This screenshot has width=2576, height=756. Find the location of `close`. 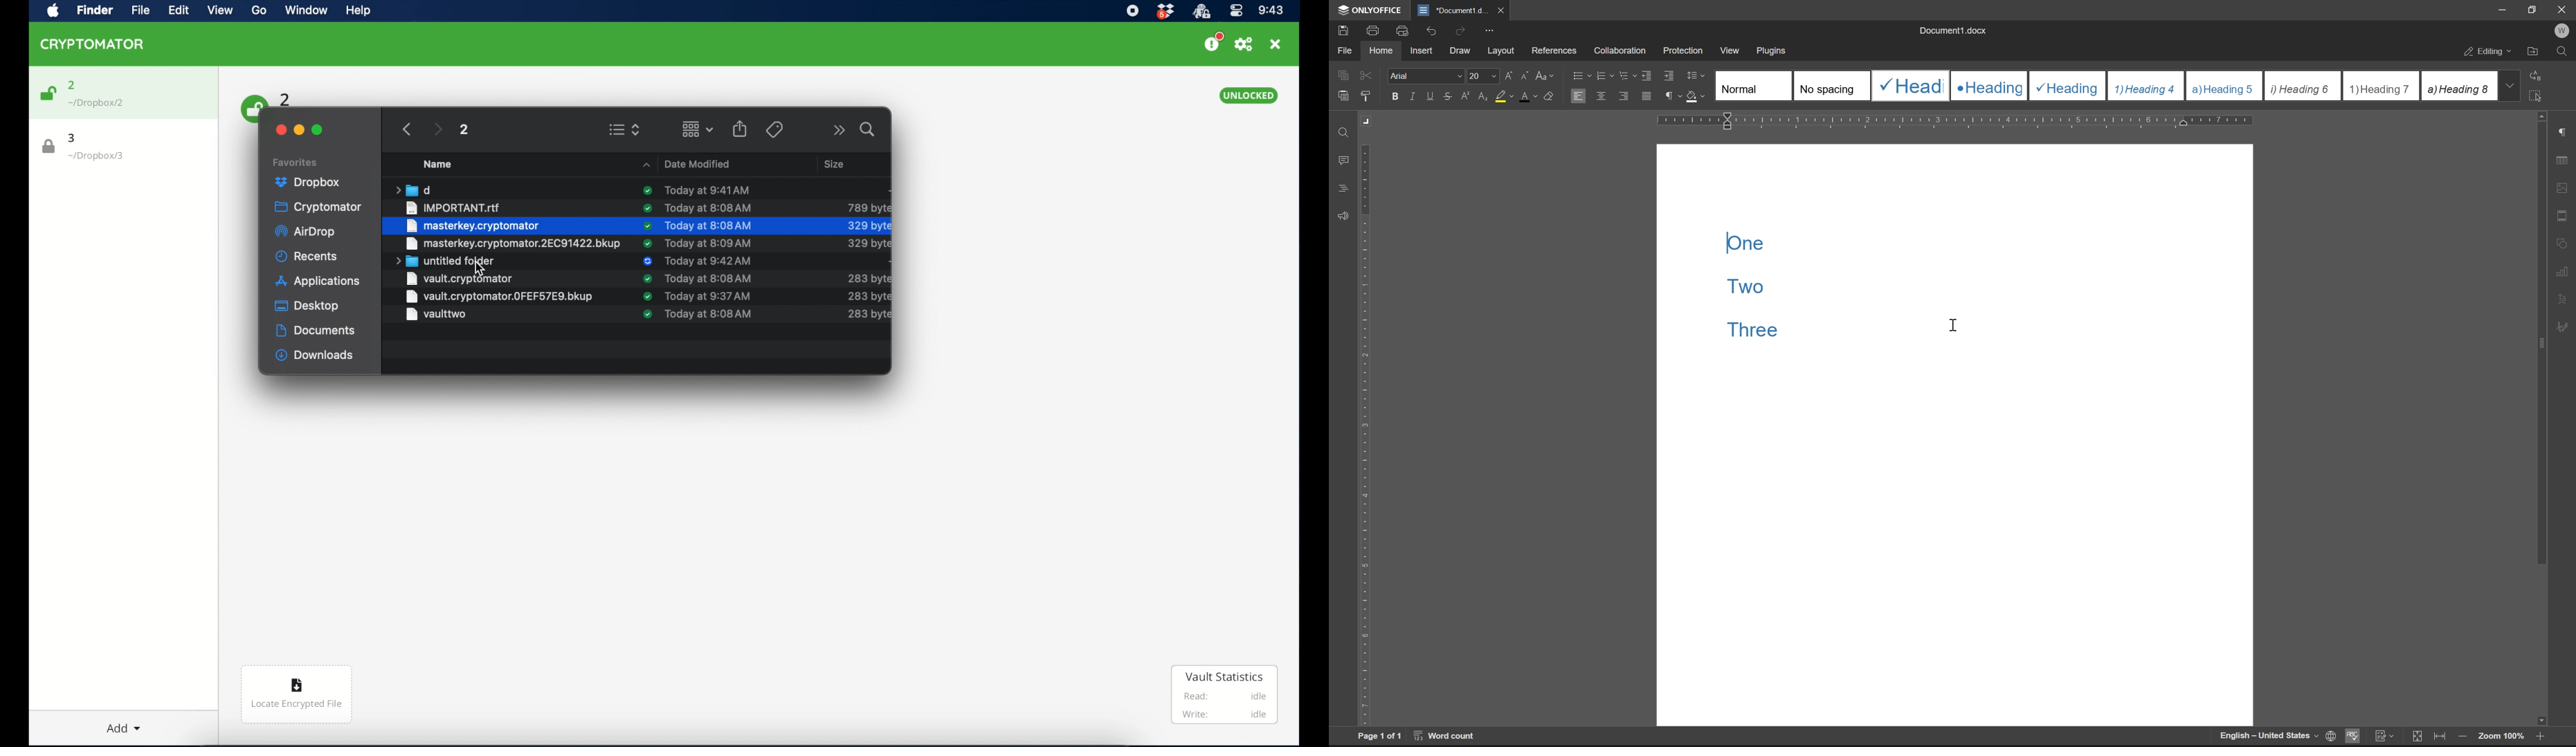

close is located at coordinates (1500, 10).